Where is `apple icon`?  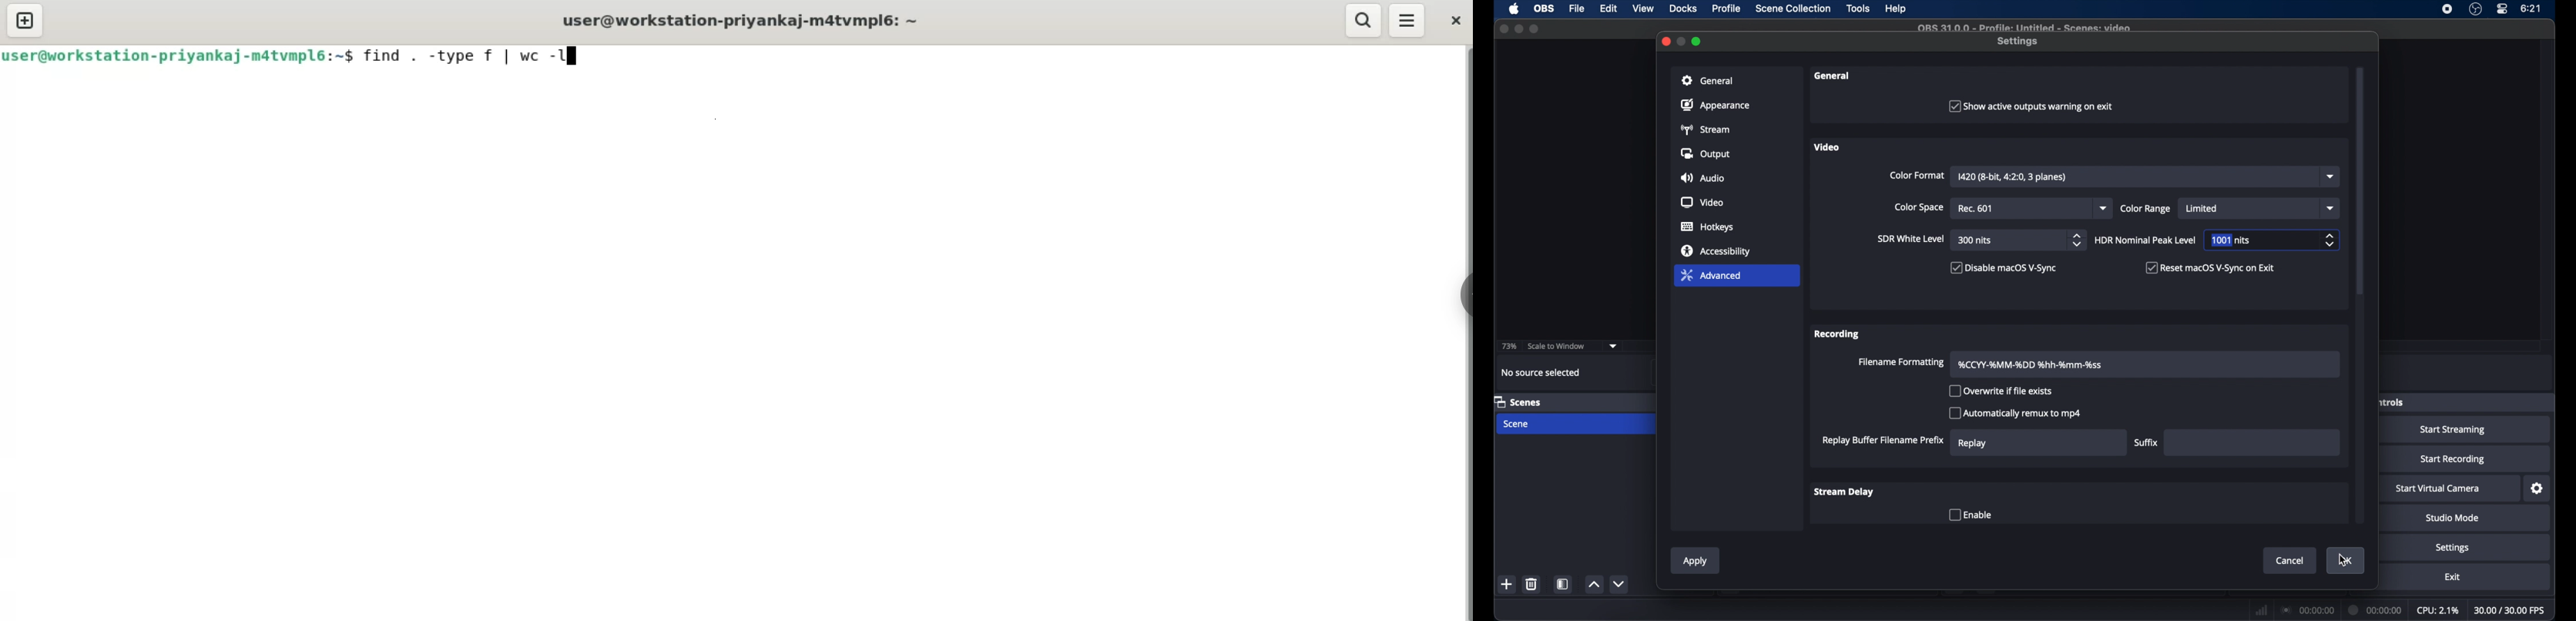 apple icon is located at coordinates (1514, 9).